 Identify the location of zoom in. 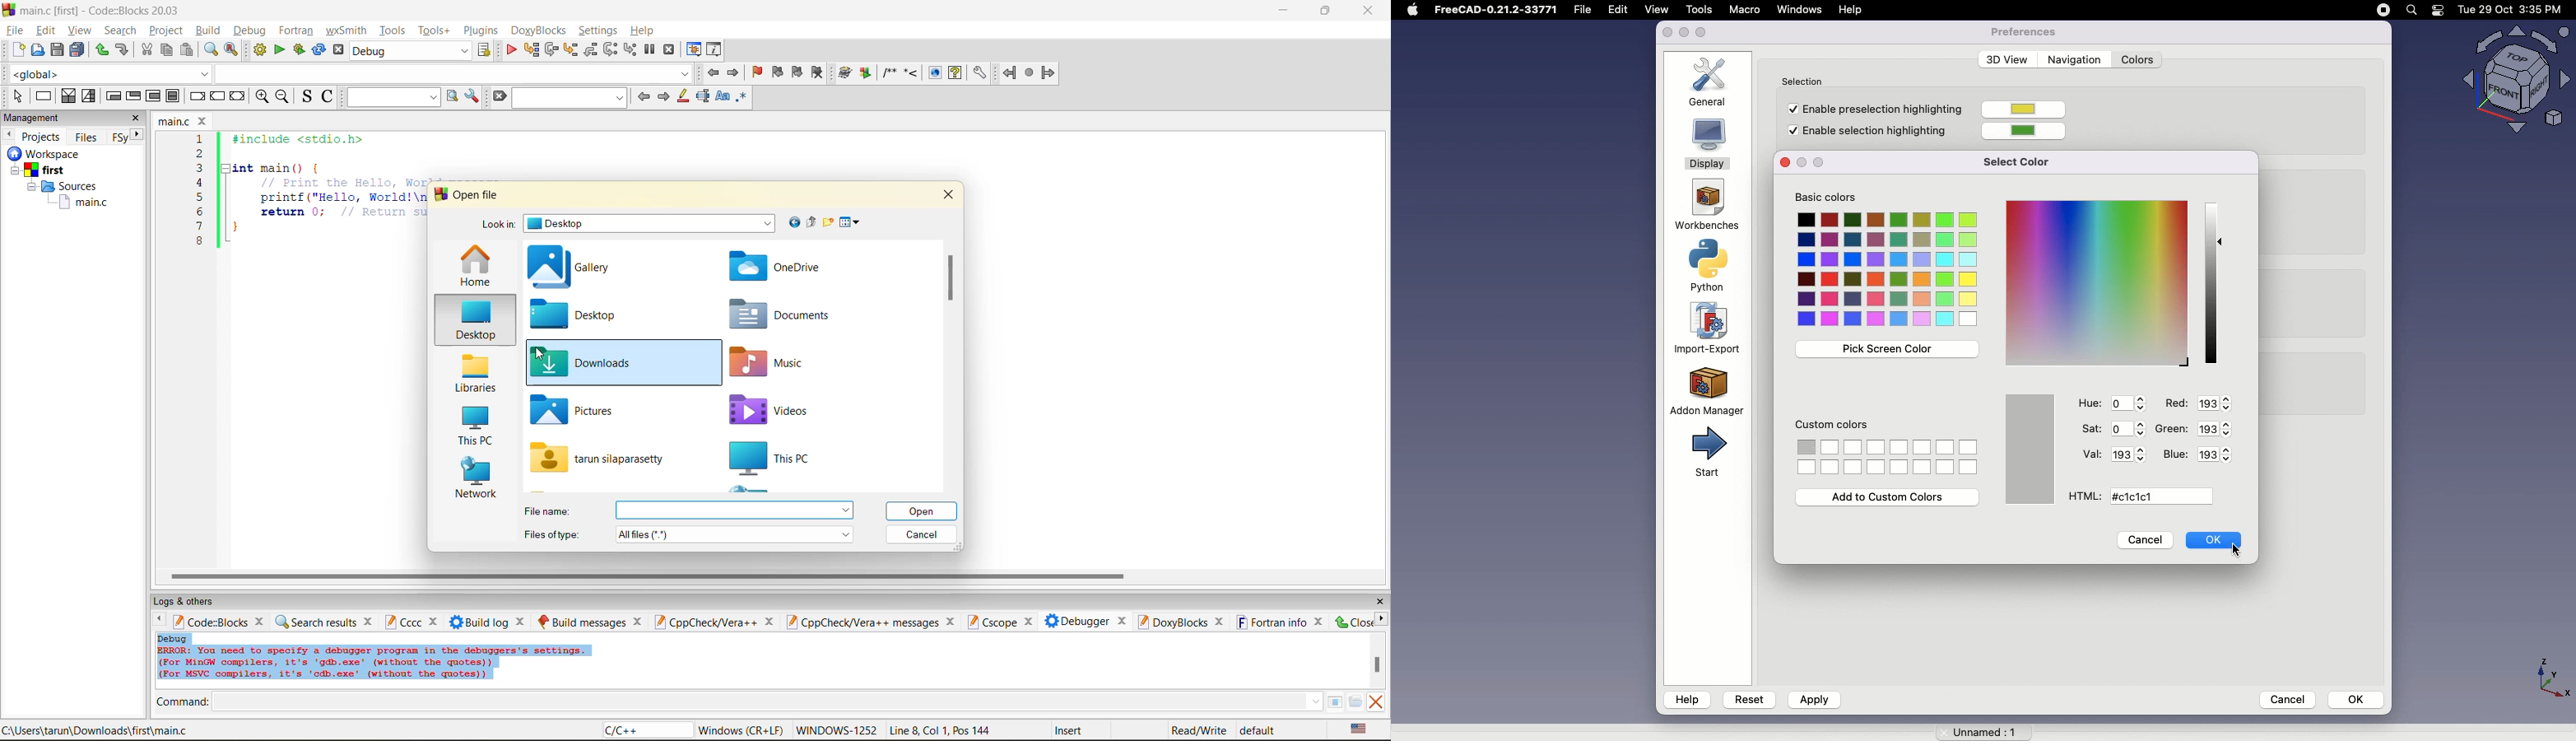
(263, 97).